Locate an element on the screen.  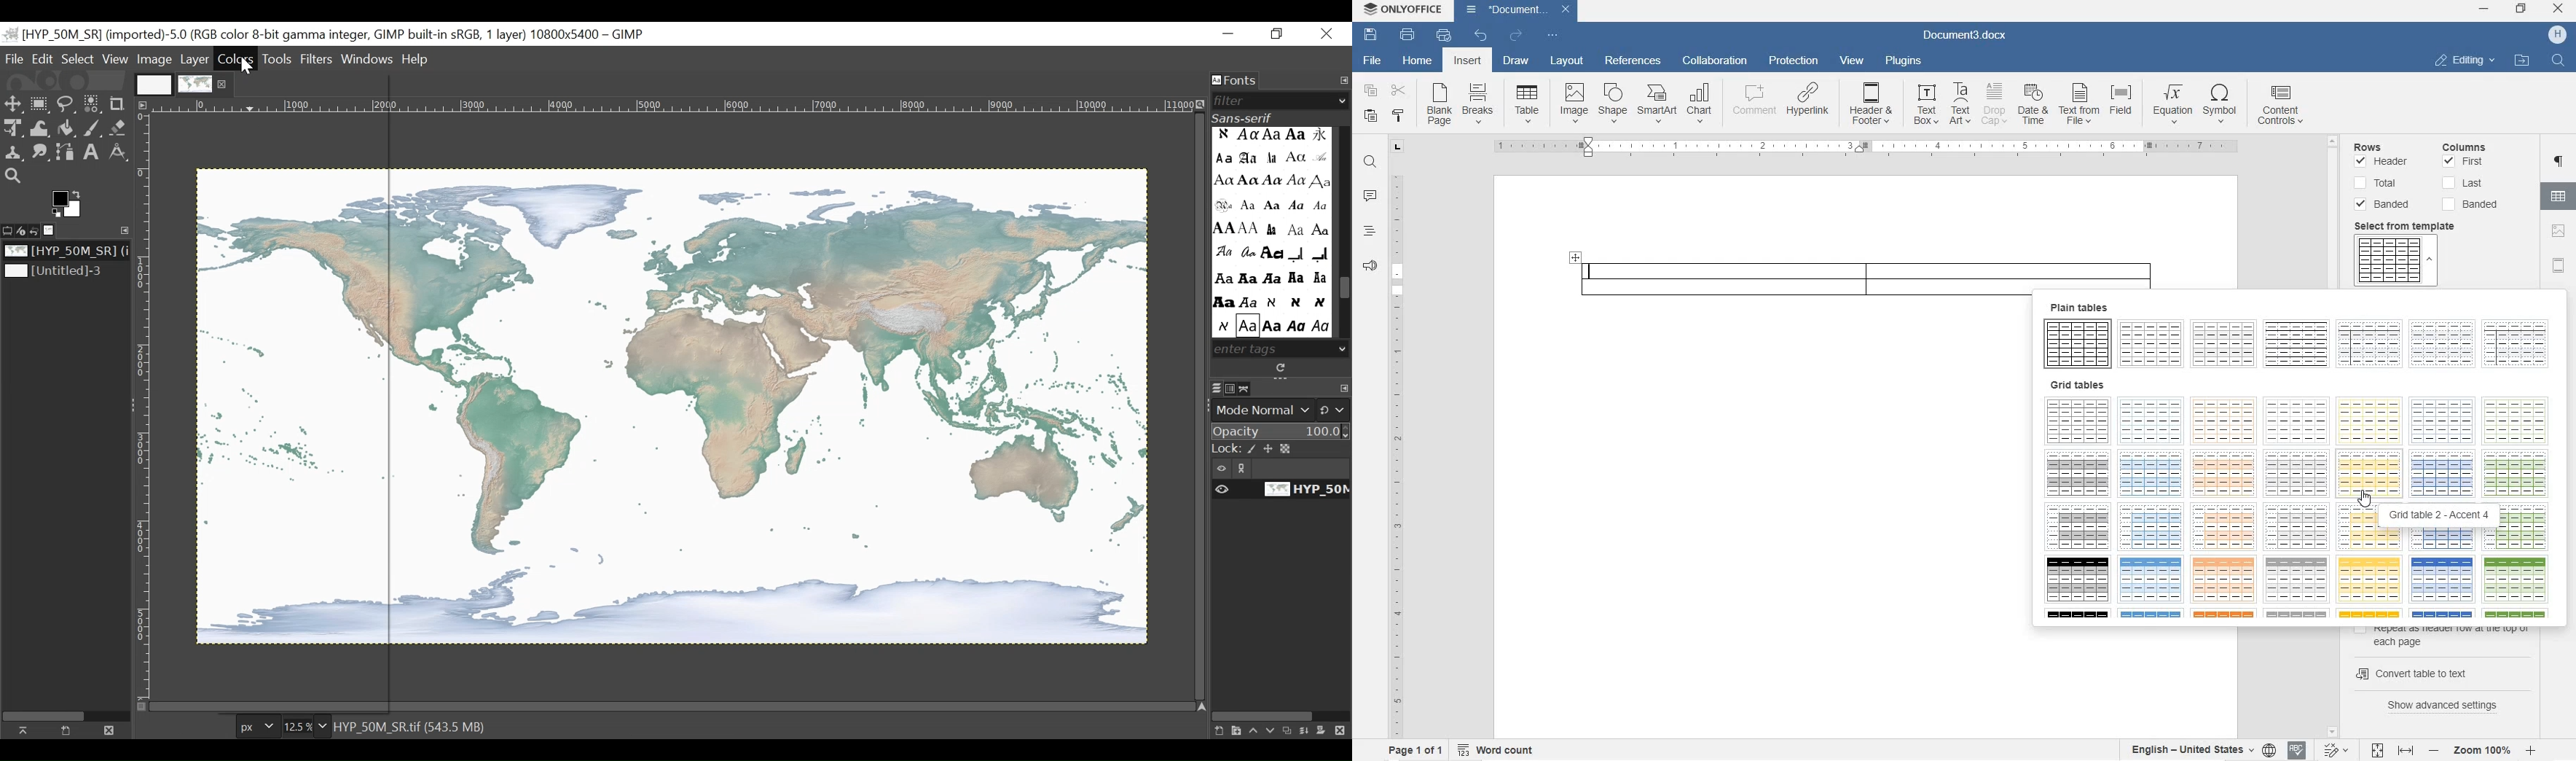
PLUGINS is located at coordinates (1901, 61).